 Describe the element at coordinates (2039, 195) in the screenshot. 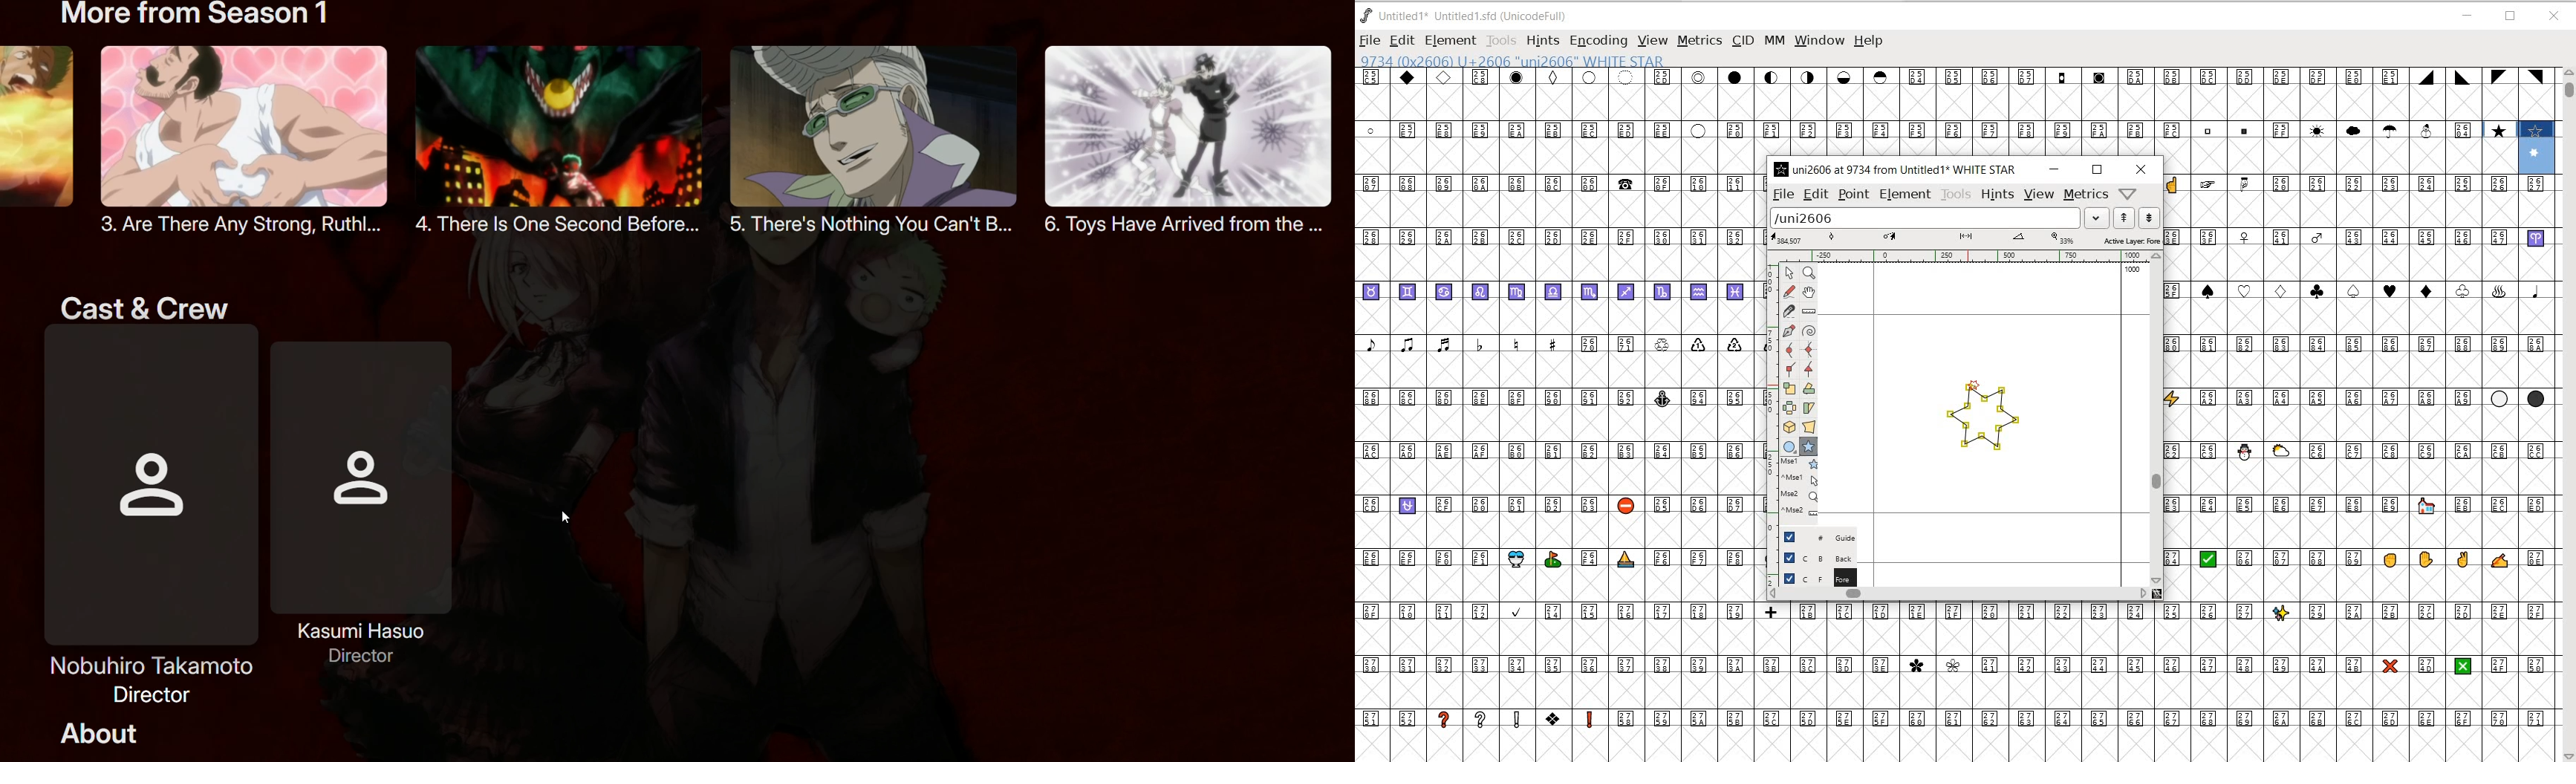

I see `VIEW` at that location.